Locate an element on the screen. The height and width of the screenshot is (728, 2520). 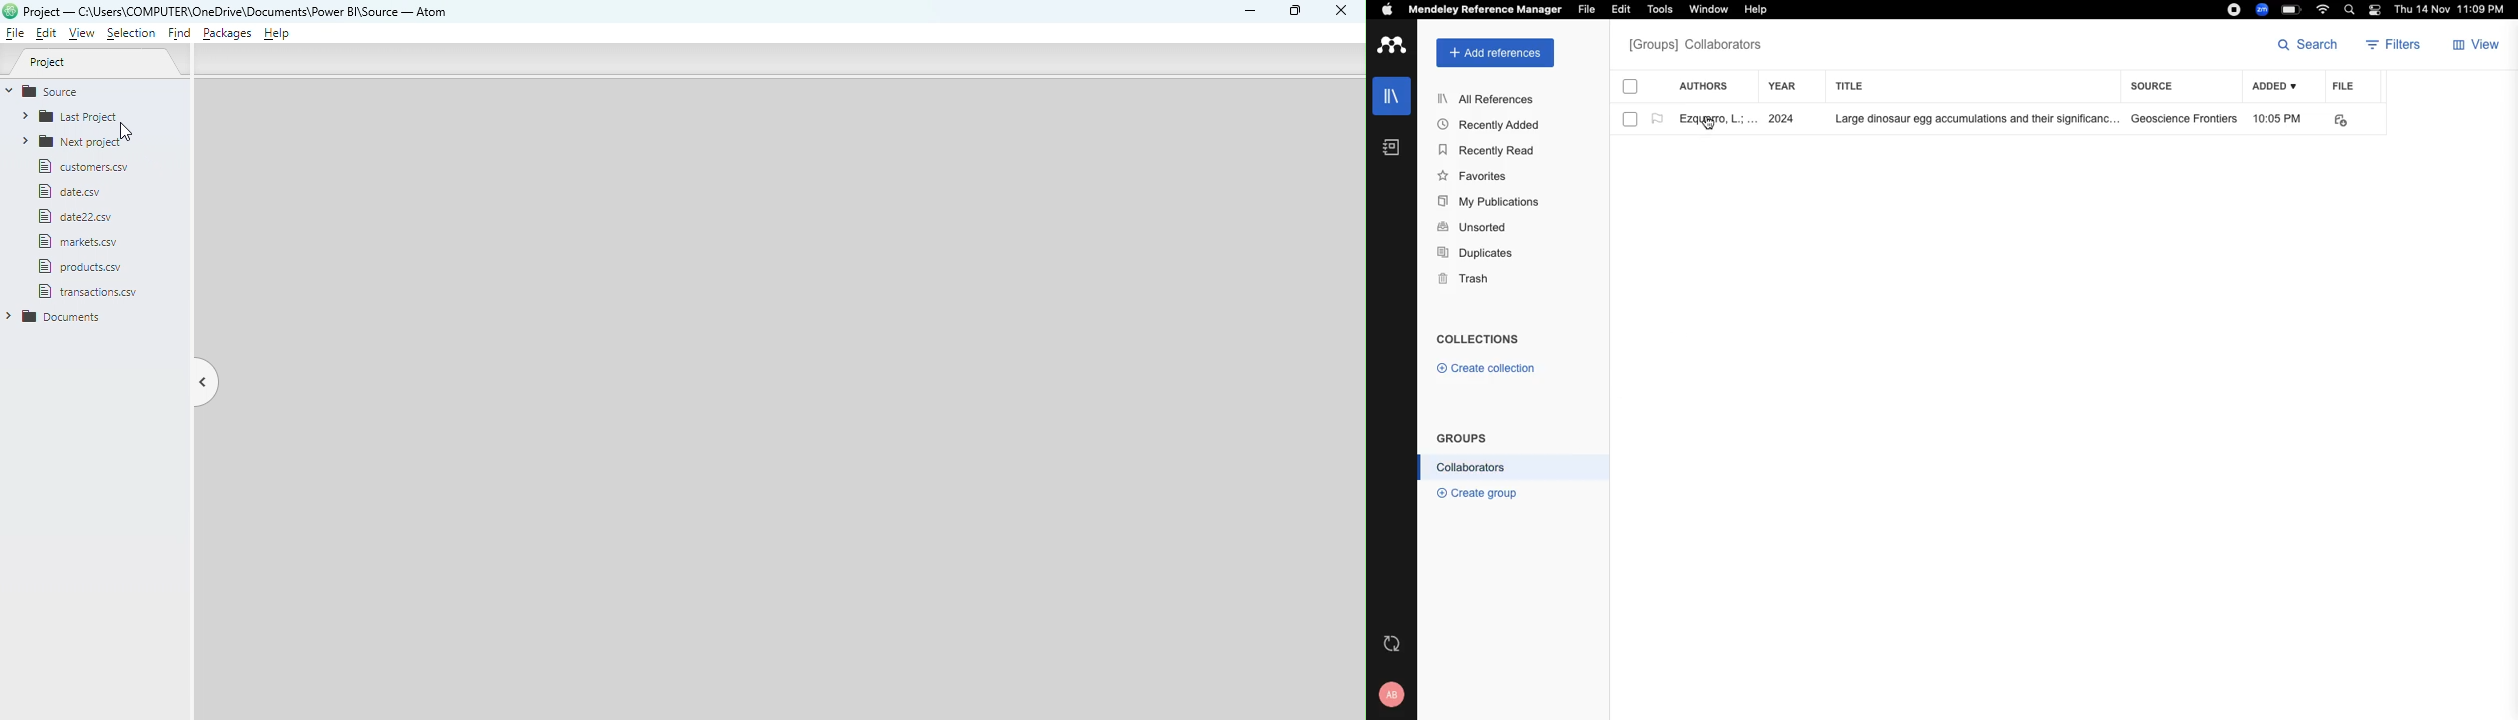
Packages is located at coordinates (229, 33).